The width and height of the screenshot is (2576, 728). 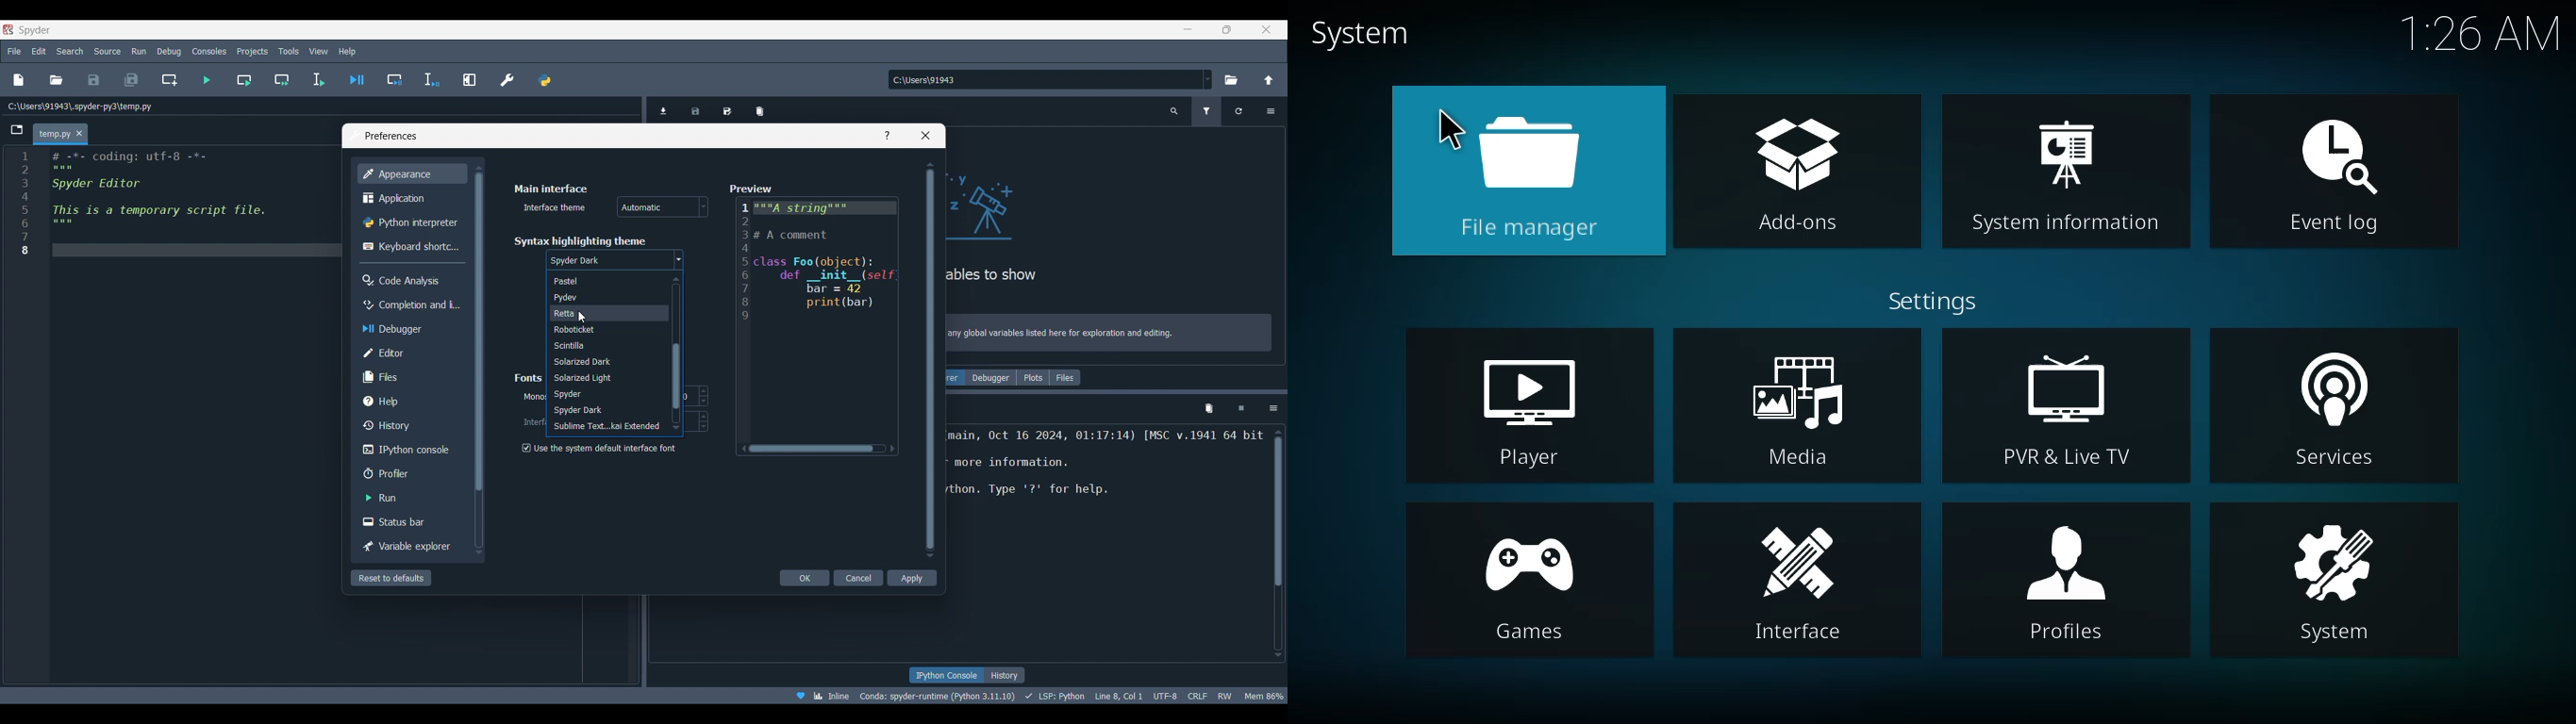 I want to click on spyder dark, so click(x=614, y=261).